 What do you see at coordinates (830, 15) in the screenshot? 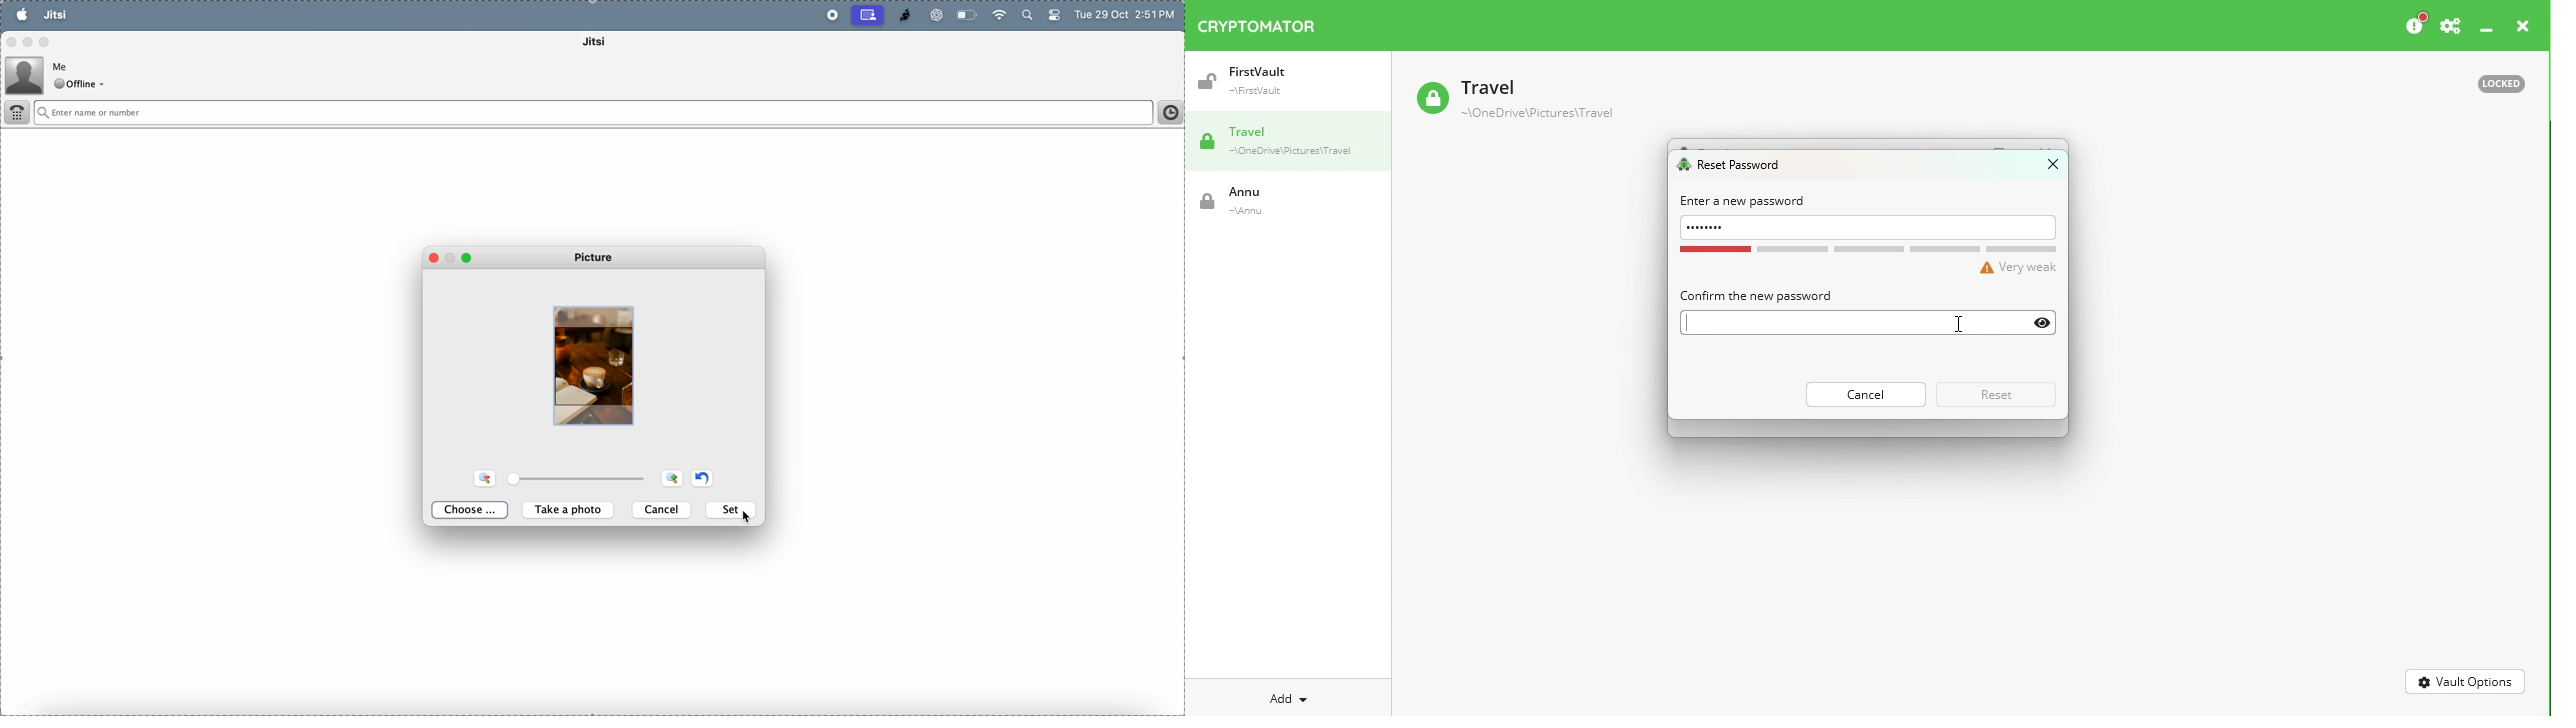
I see `record` at bounding box center [830, 15].